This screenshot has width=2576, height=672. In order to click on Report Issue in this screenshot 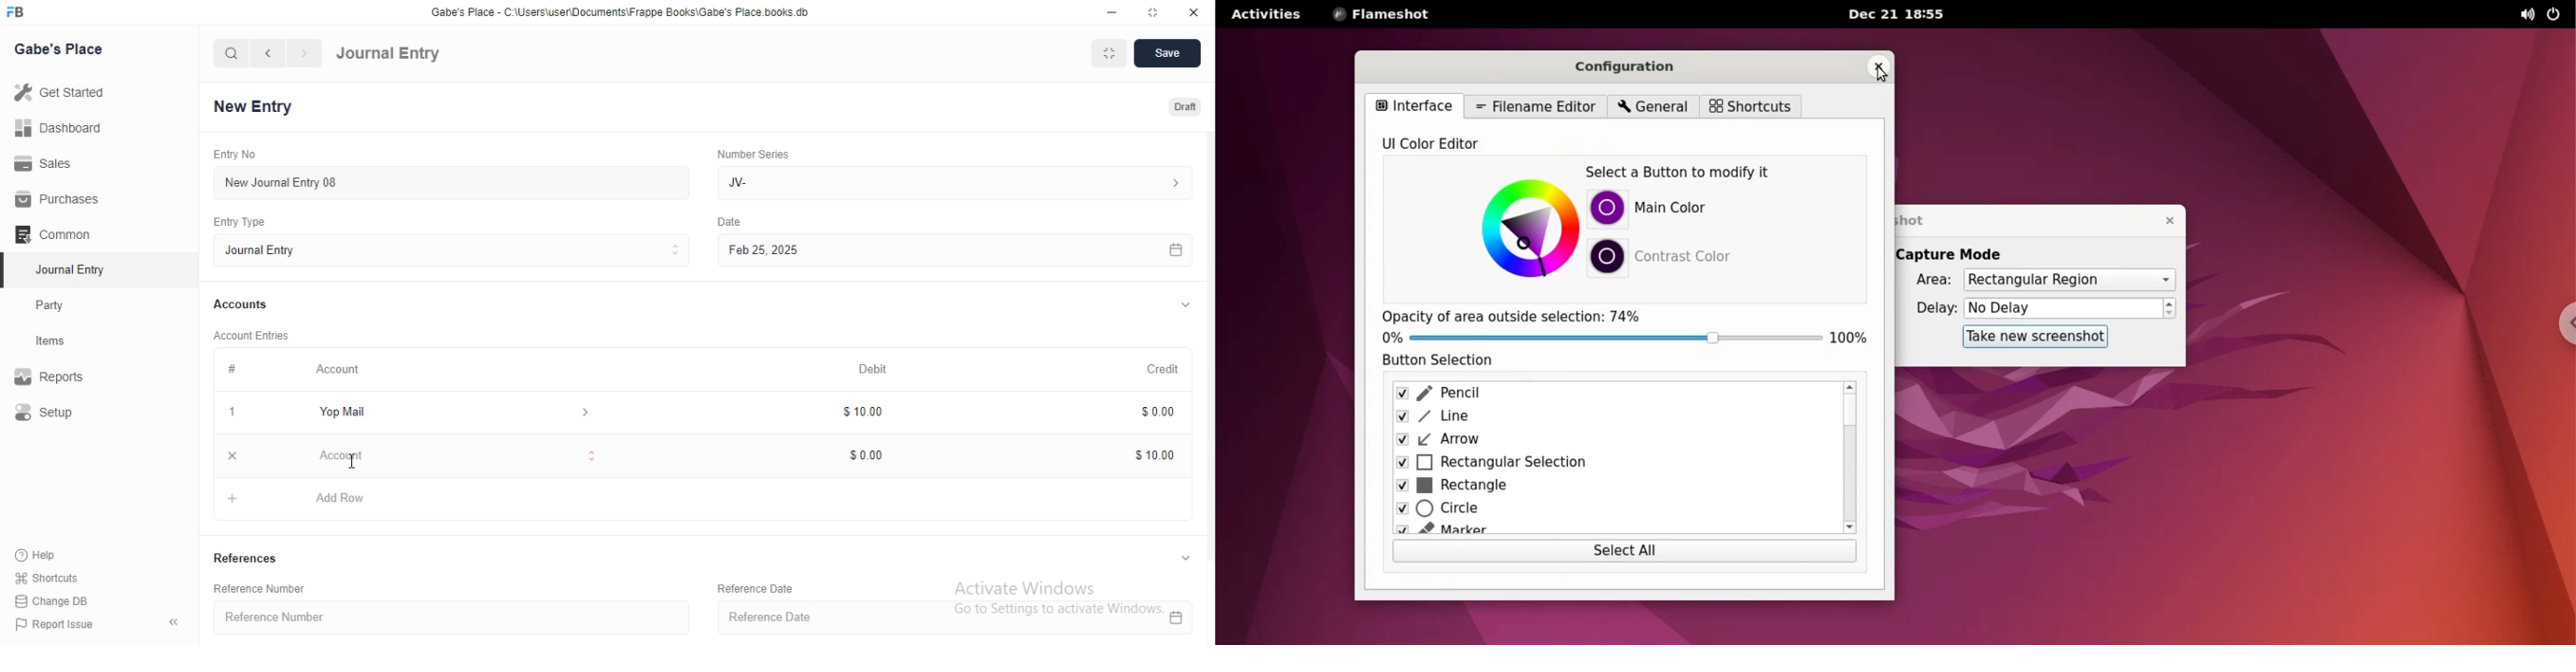, I will do `click(64, 624)`.